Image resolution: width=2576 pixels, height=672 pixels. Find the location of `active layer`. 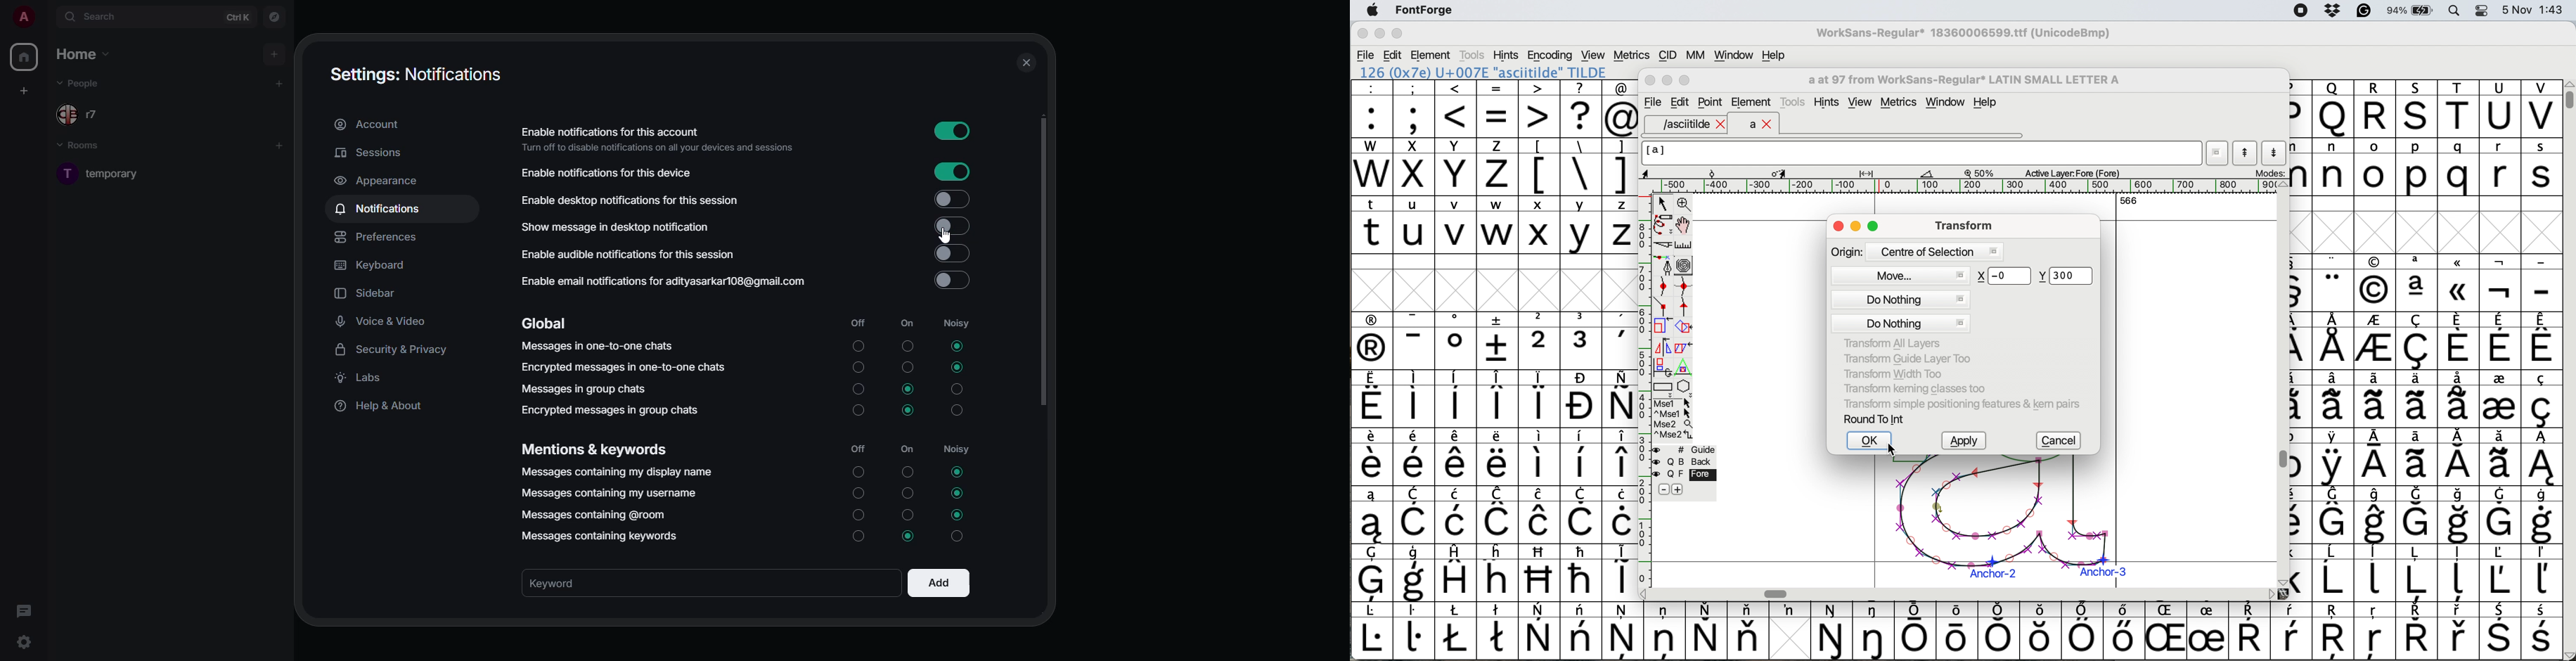

active layer is located at coordinates (2070, 172).